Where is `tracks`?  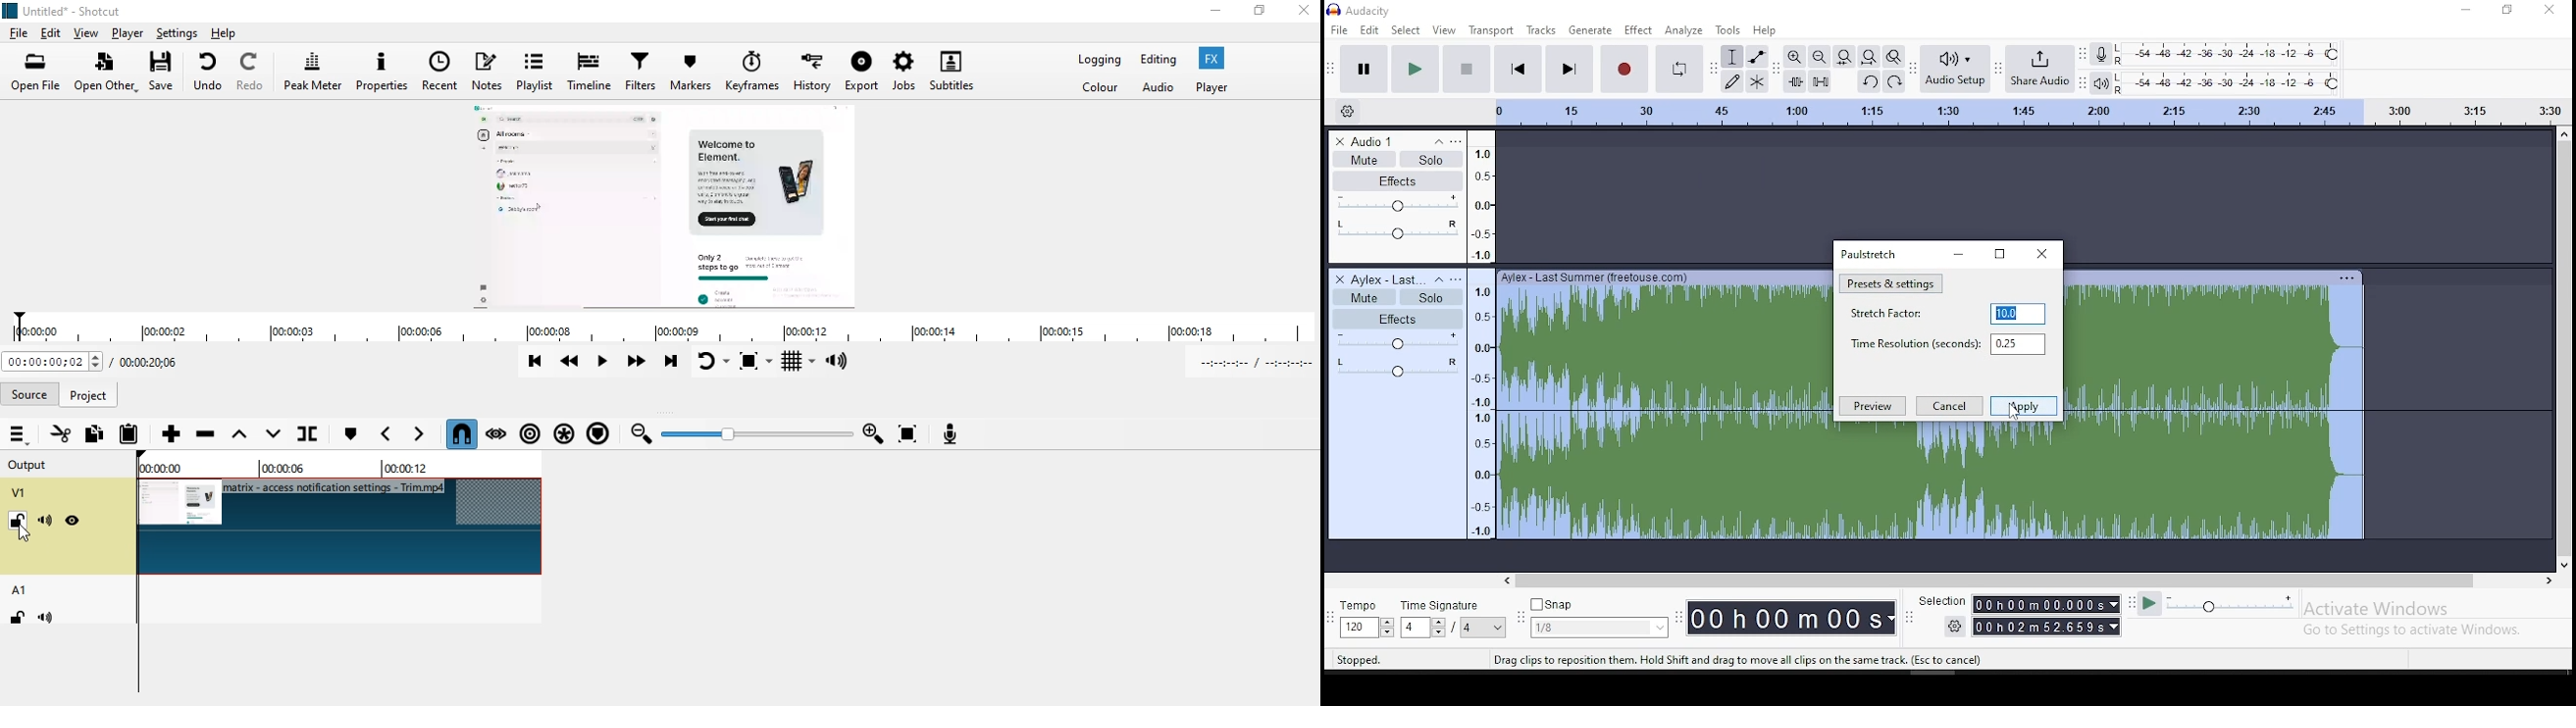 tracks is located at coordinates (1541, 29).